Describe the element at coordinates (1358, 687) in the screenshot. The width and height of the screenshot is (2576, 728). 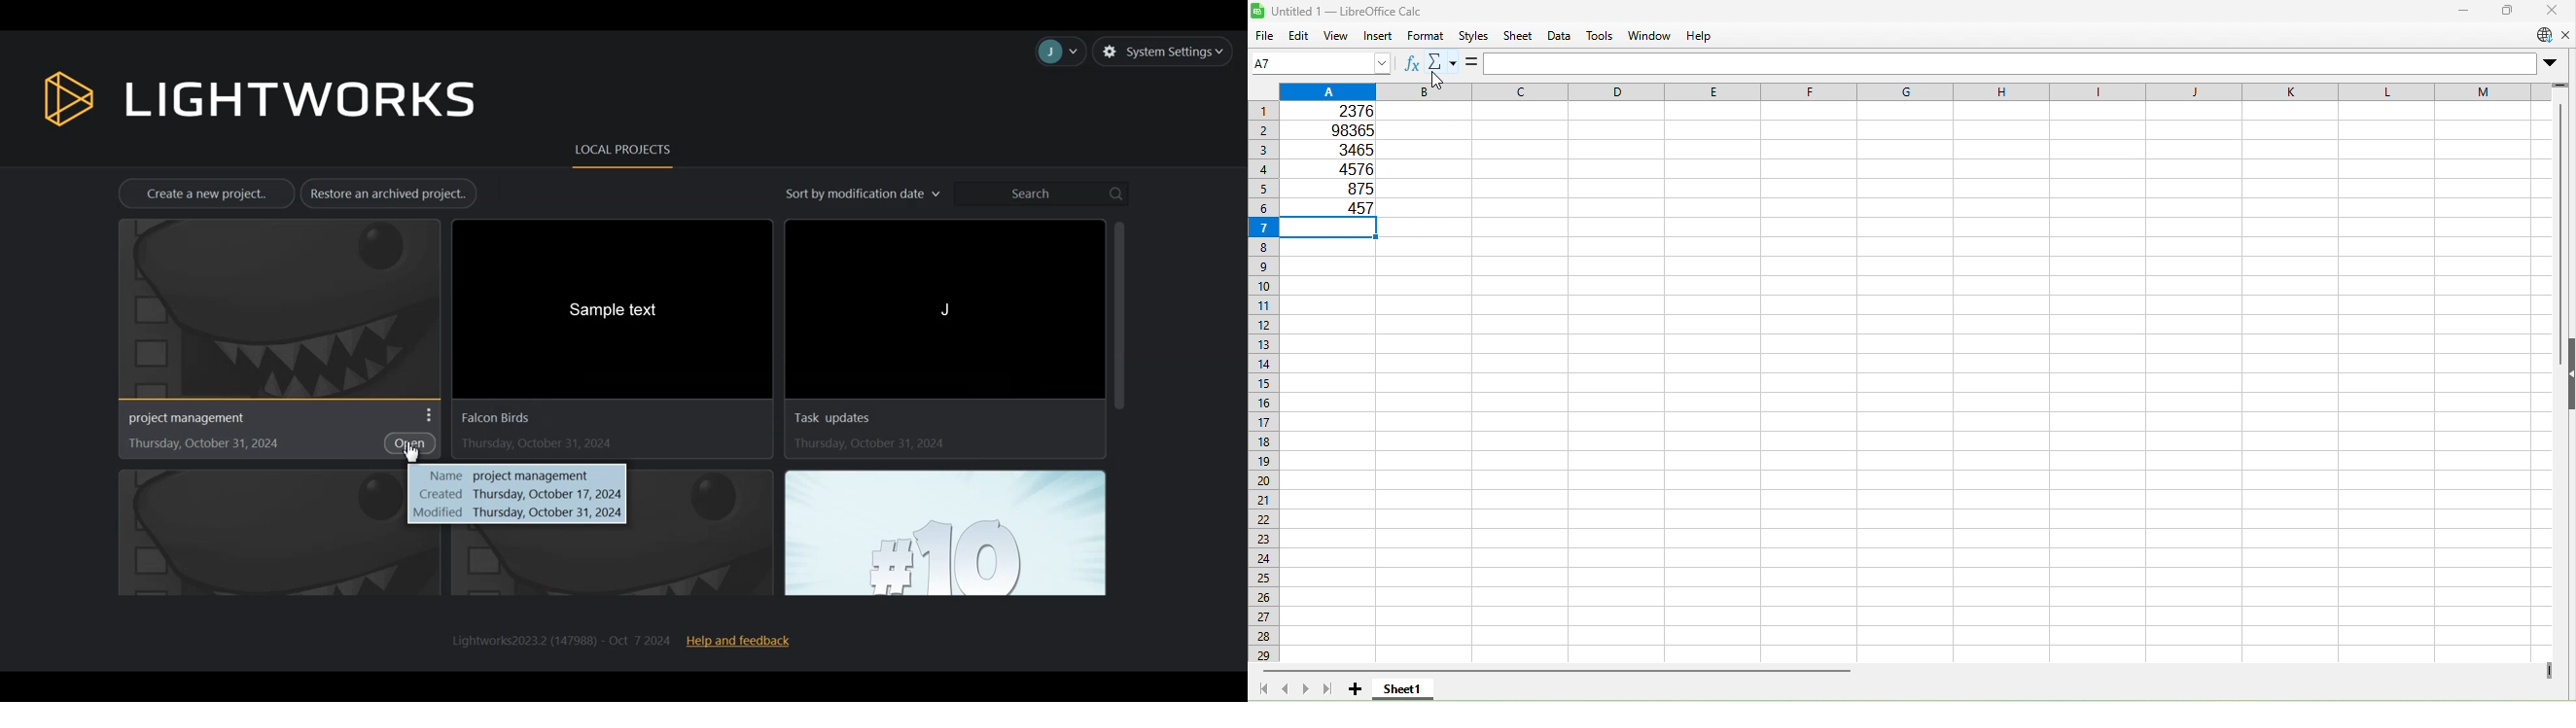
I see `Add new sheet` at that location.